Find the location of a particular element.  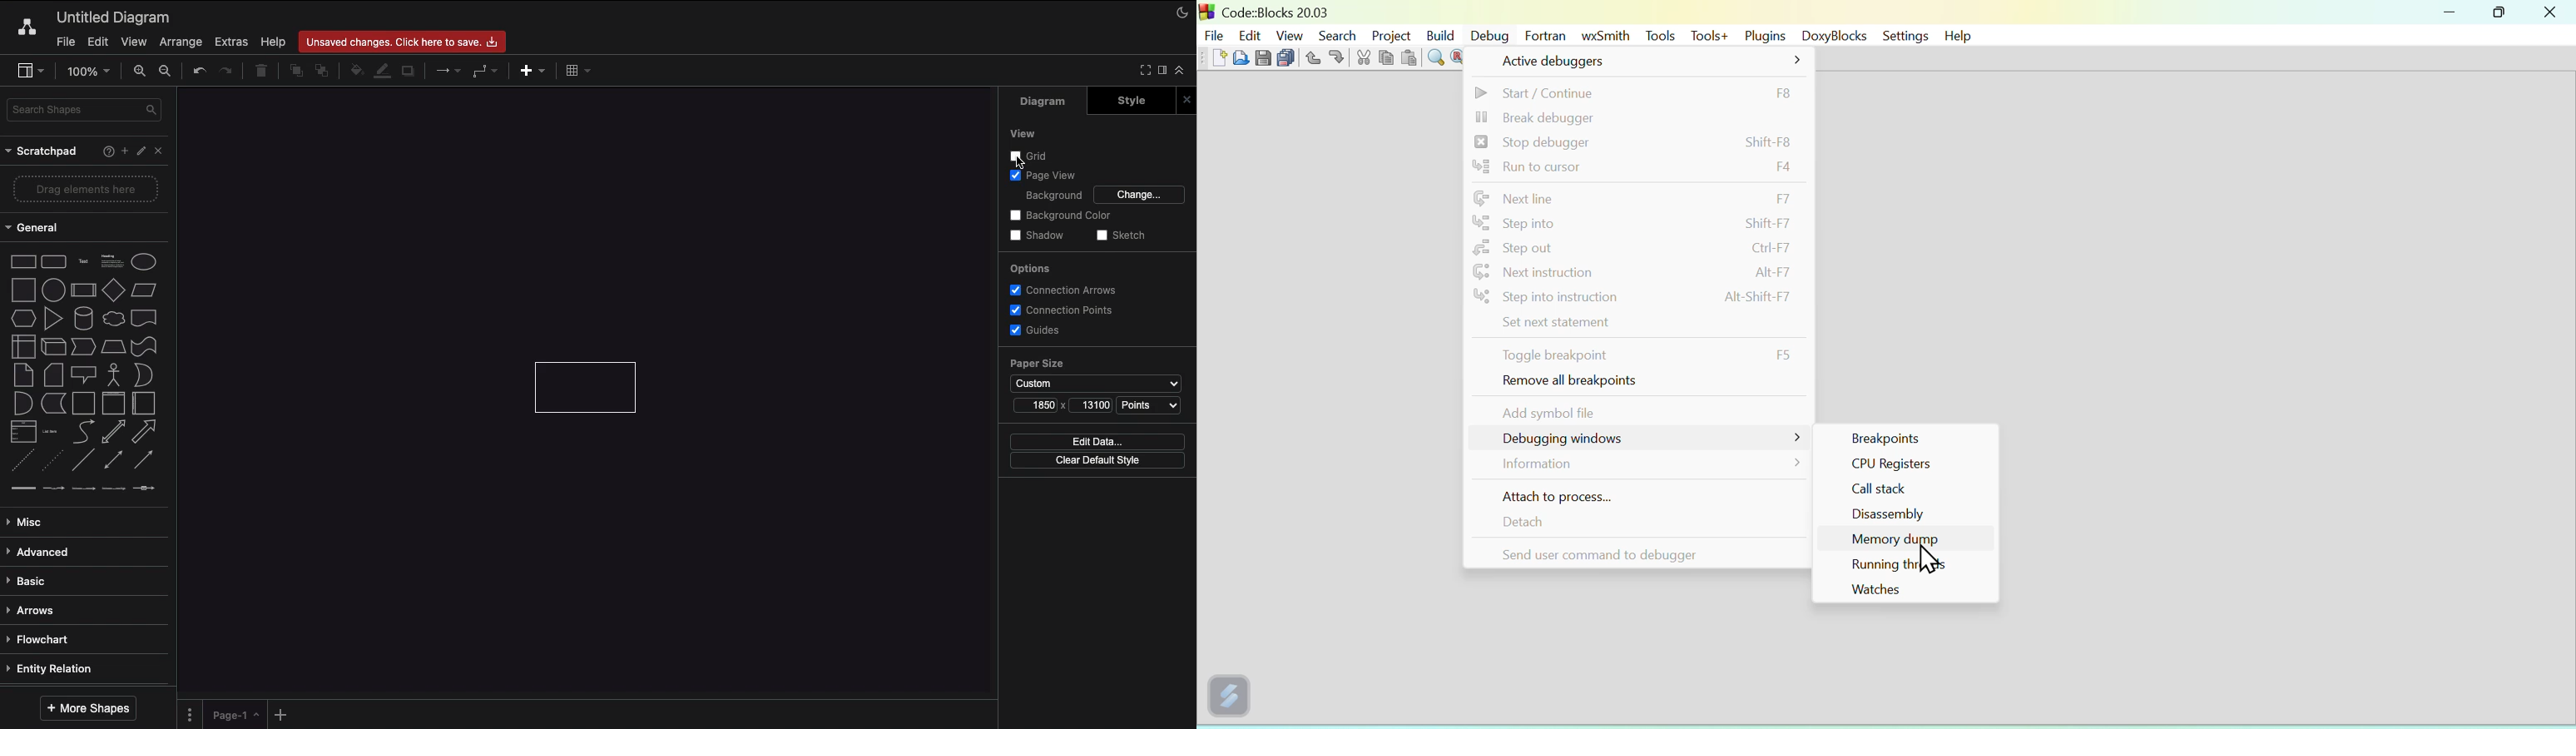

Build is located at coordinates (1439, 33).